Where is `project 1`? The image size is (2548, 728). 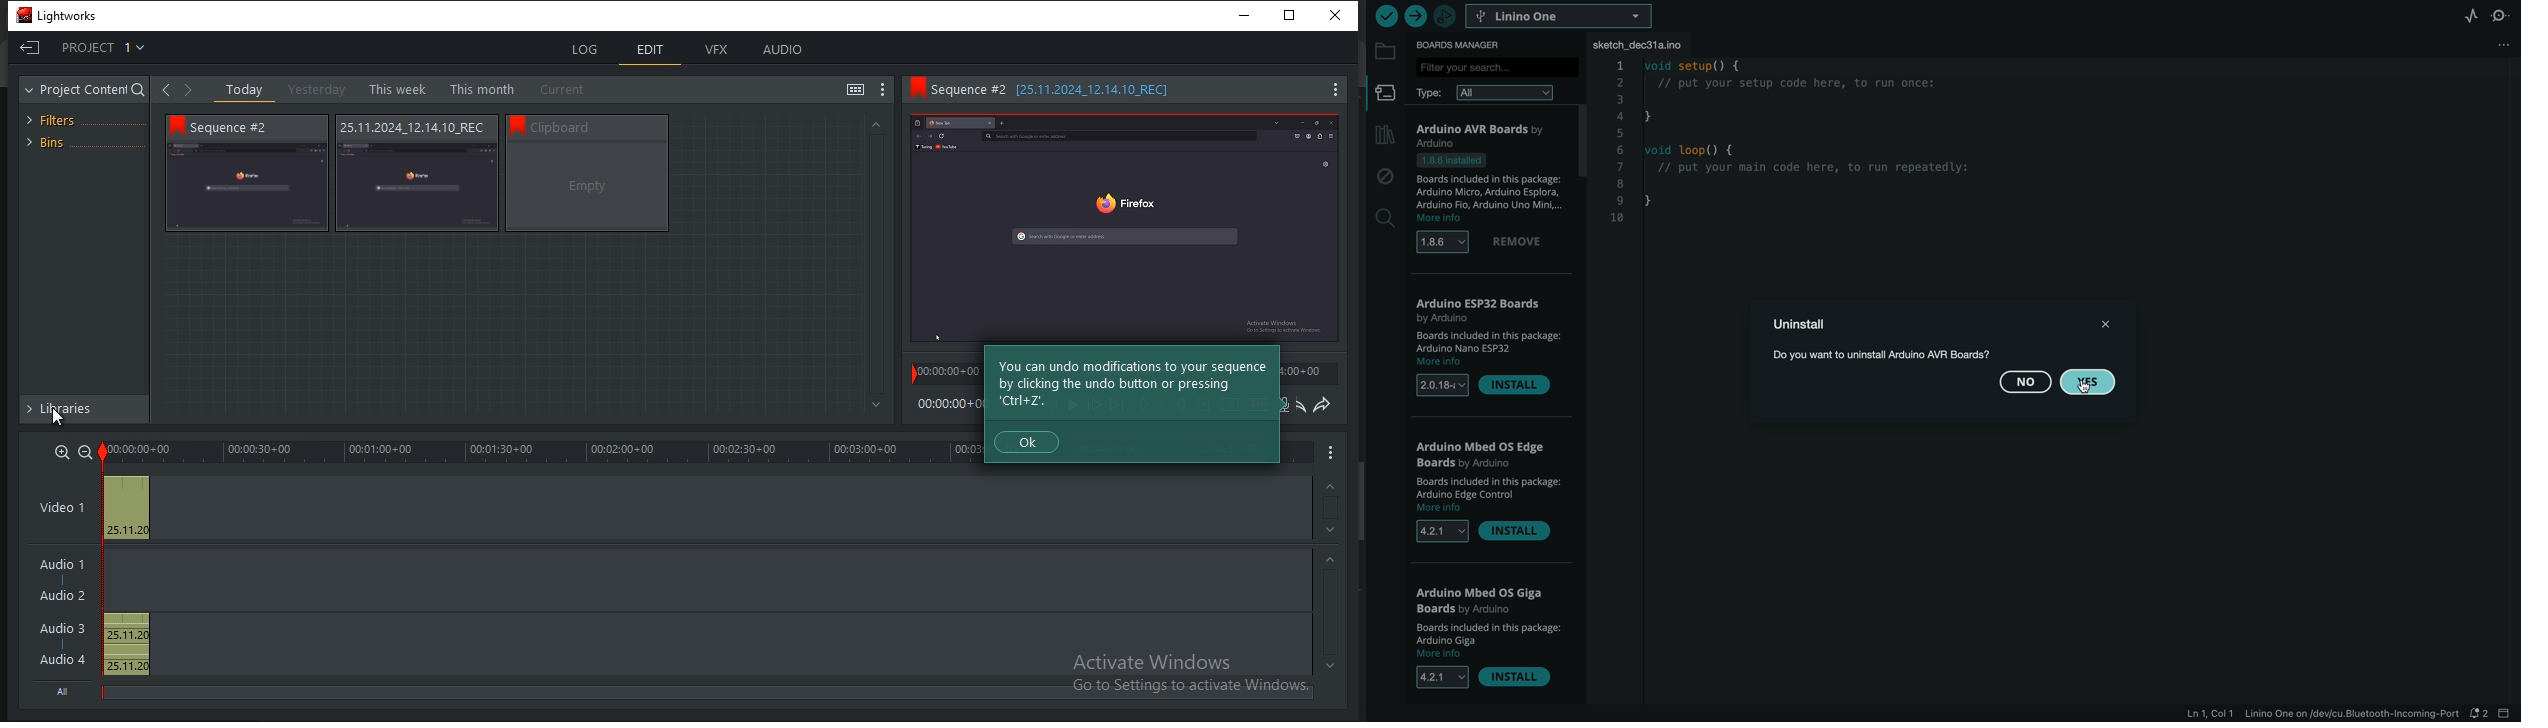
project 1 is located at coordinates (90, 49).